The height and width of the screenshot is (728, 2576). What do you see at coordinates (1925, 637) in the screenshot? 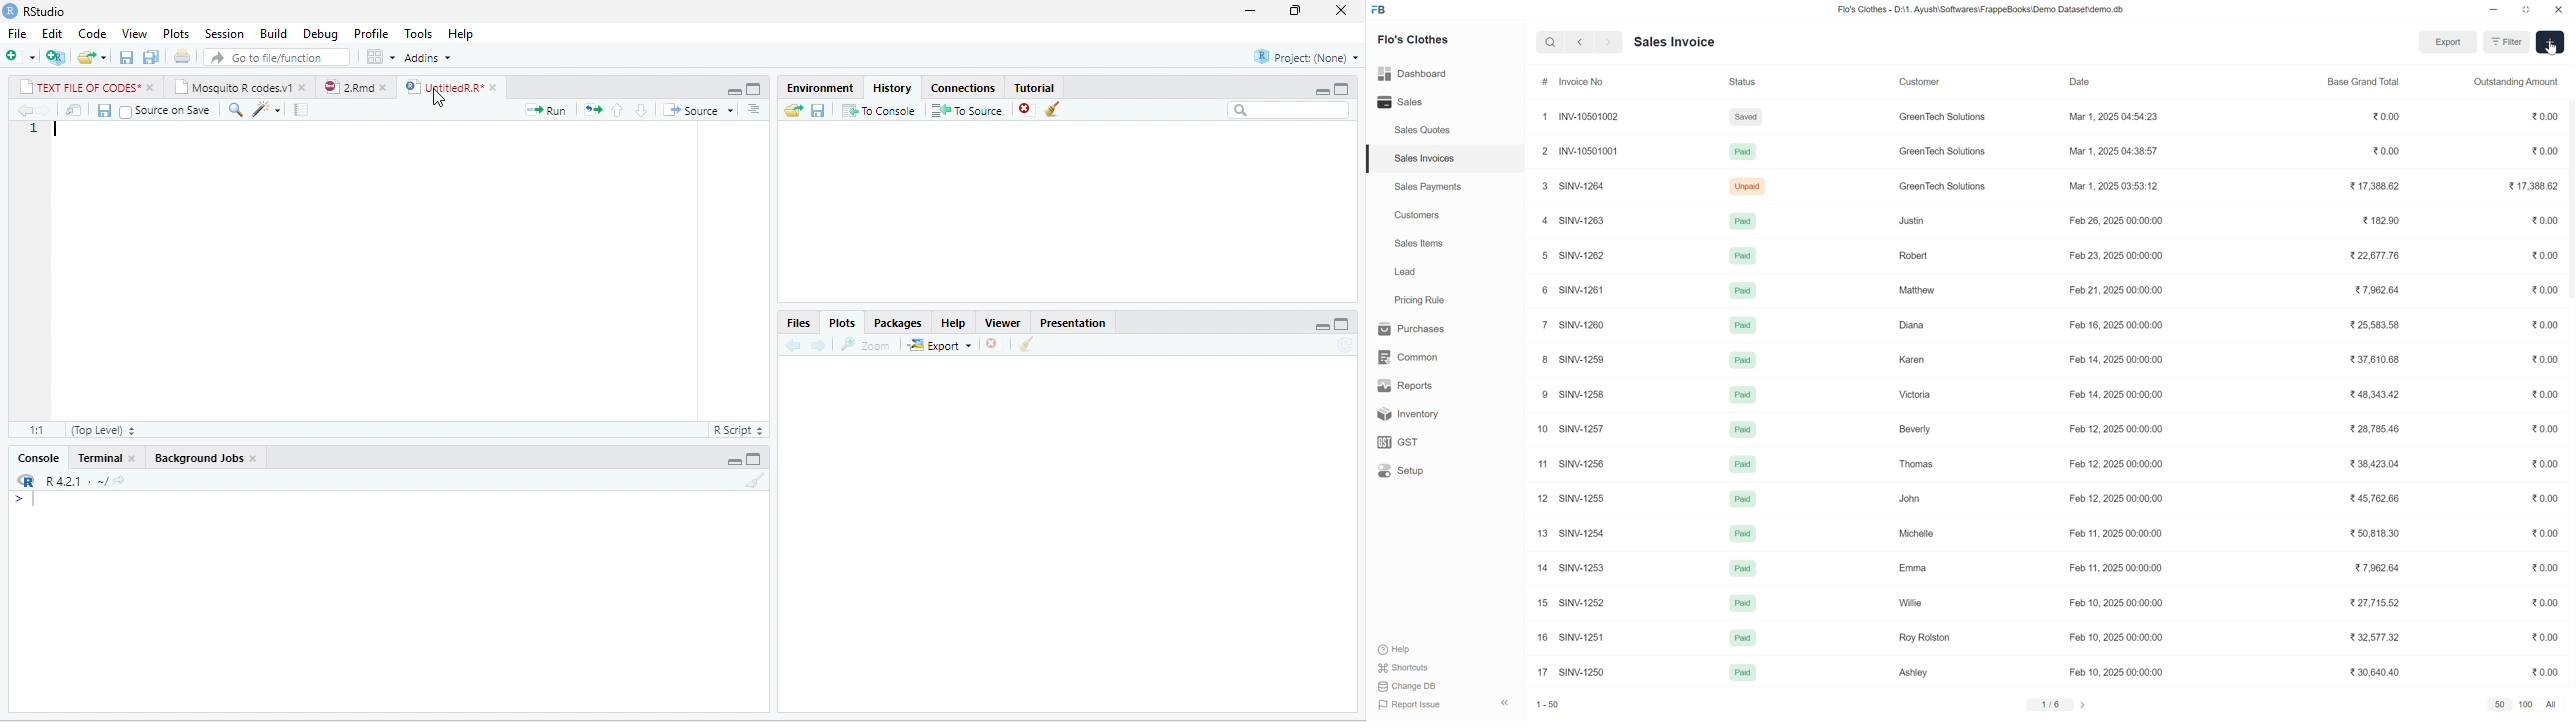
I see `Roy Rolston` at bounding box center [1925, 637].